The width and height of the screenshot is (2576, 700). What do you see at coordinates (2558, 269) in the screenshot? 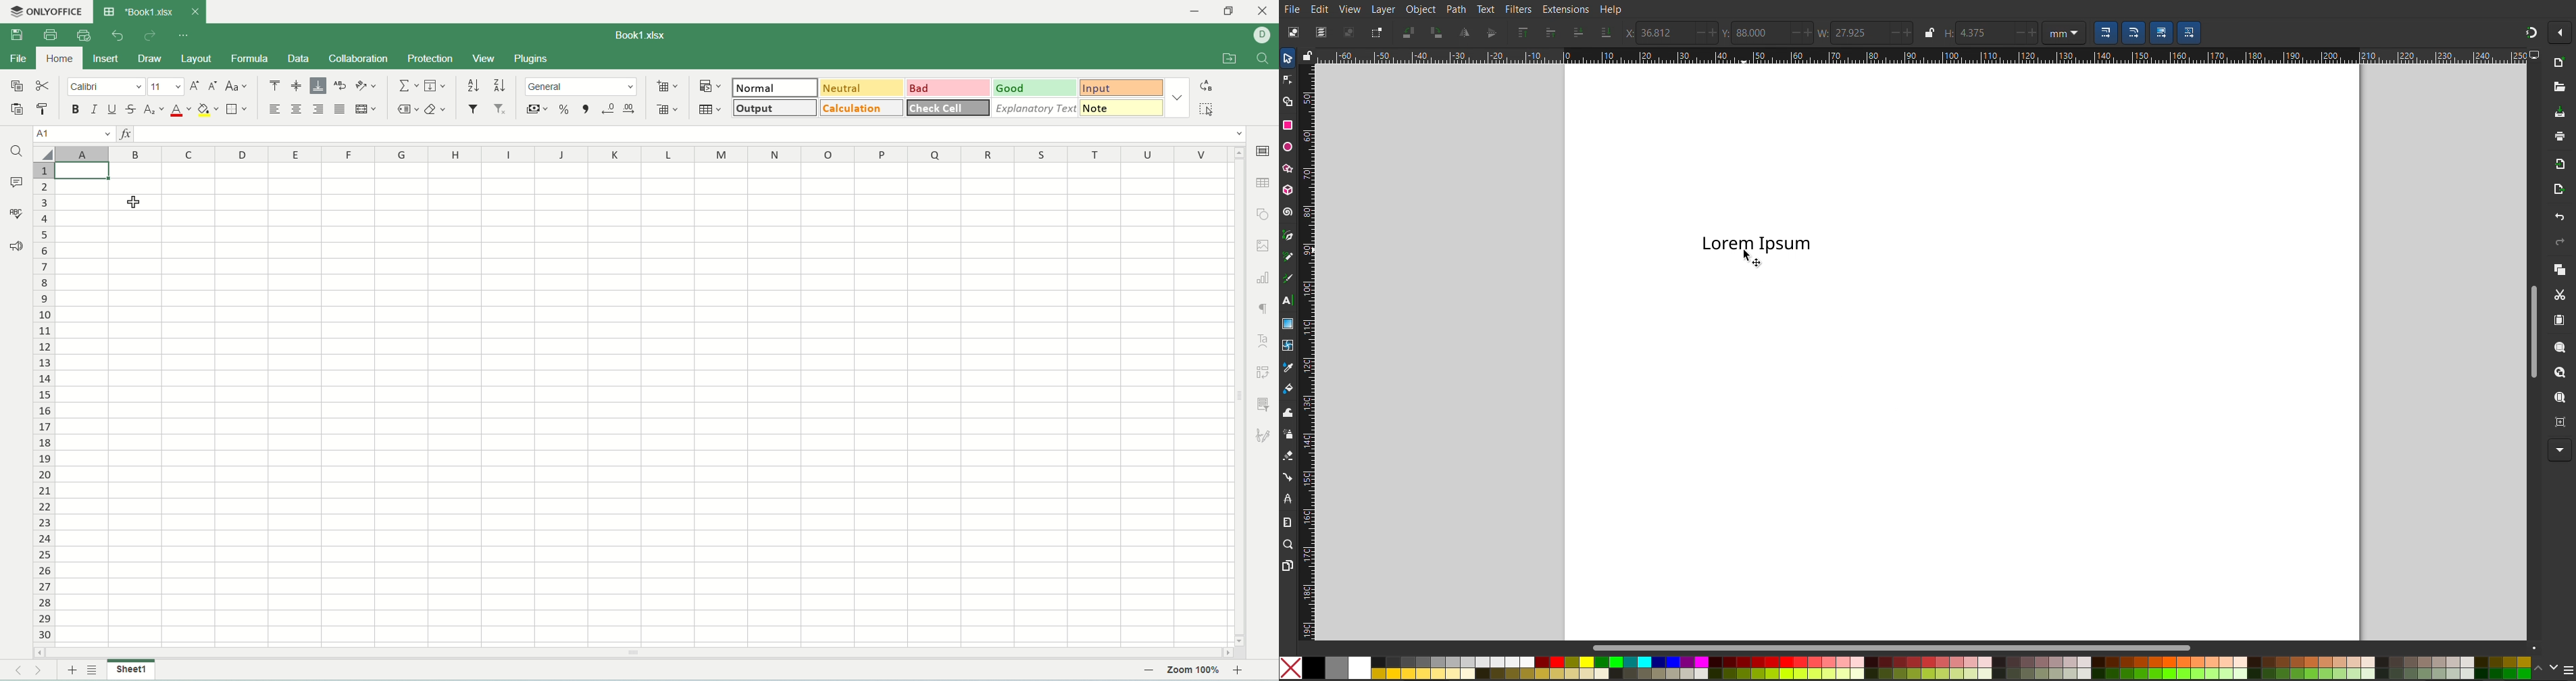
I see `Copy` at bounding box center [2558, 269].